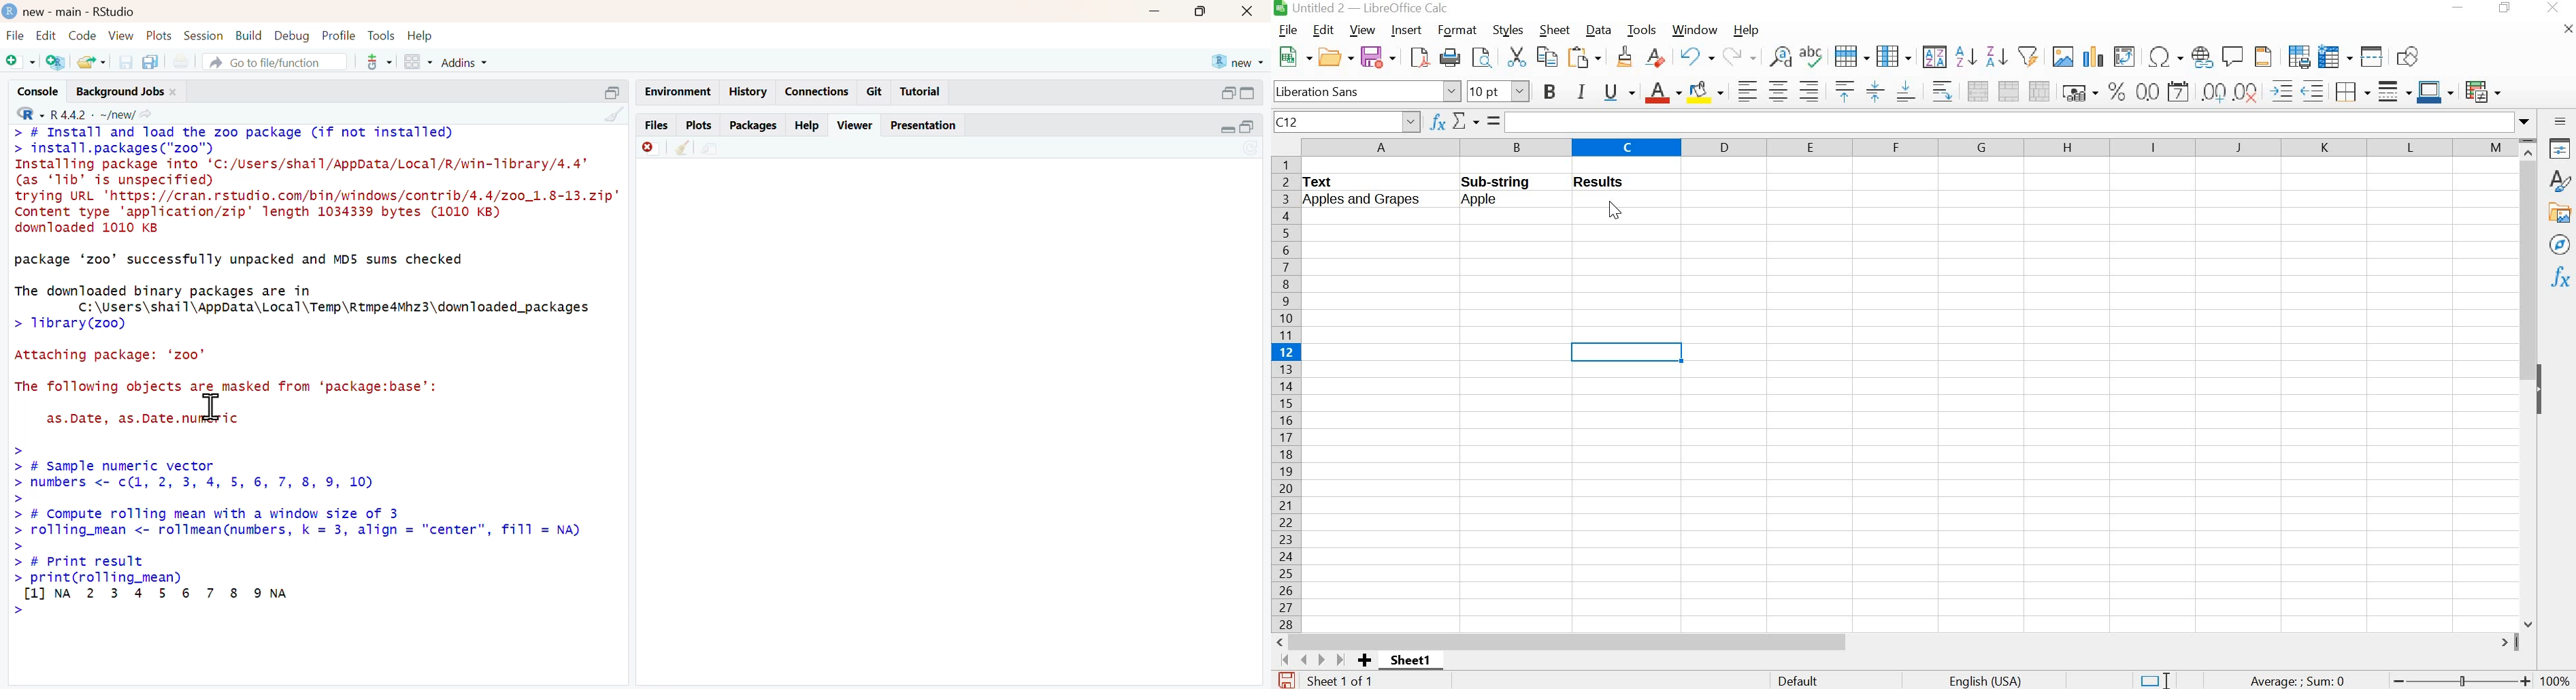  I want to click on open in separate window, so click(614, 93).